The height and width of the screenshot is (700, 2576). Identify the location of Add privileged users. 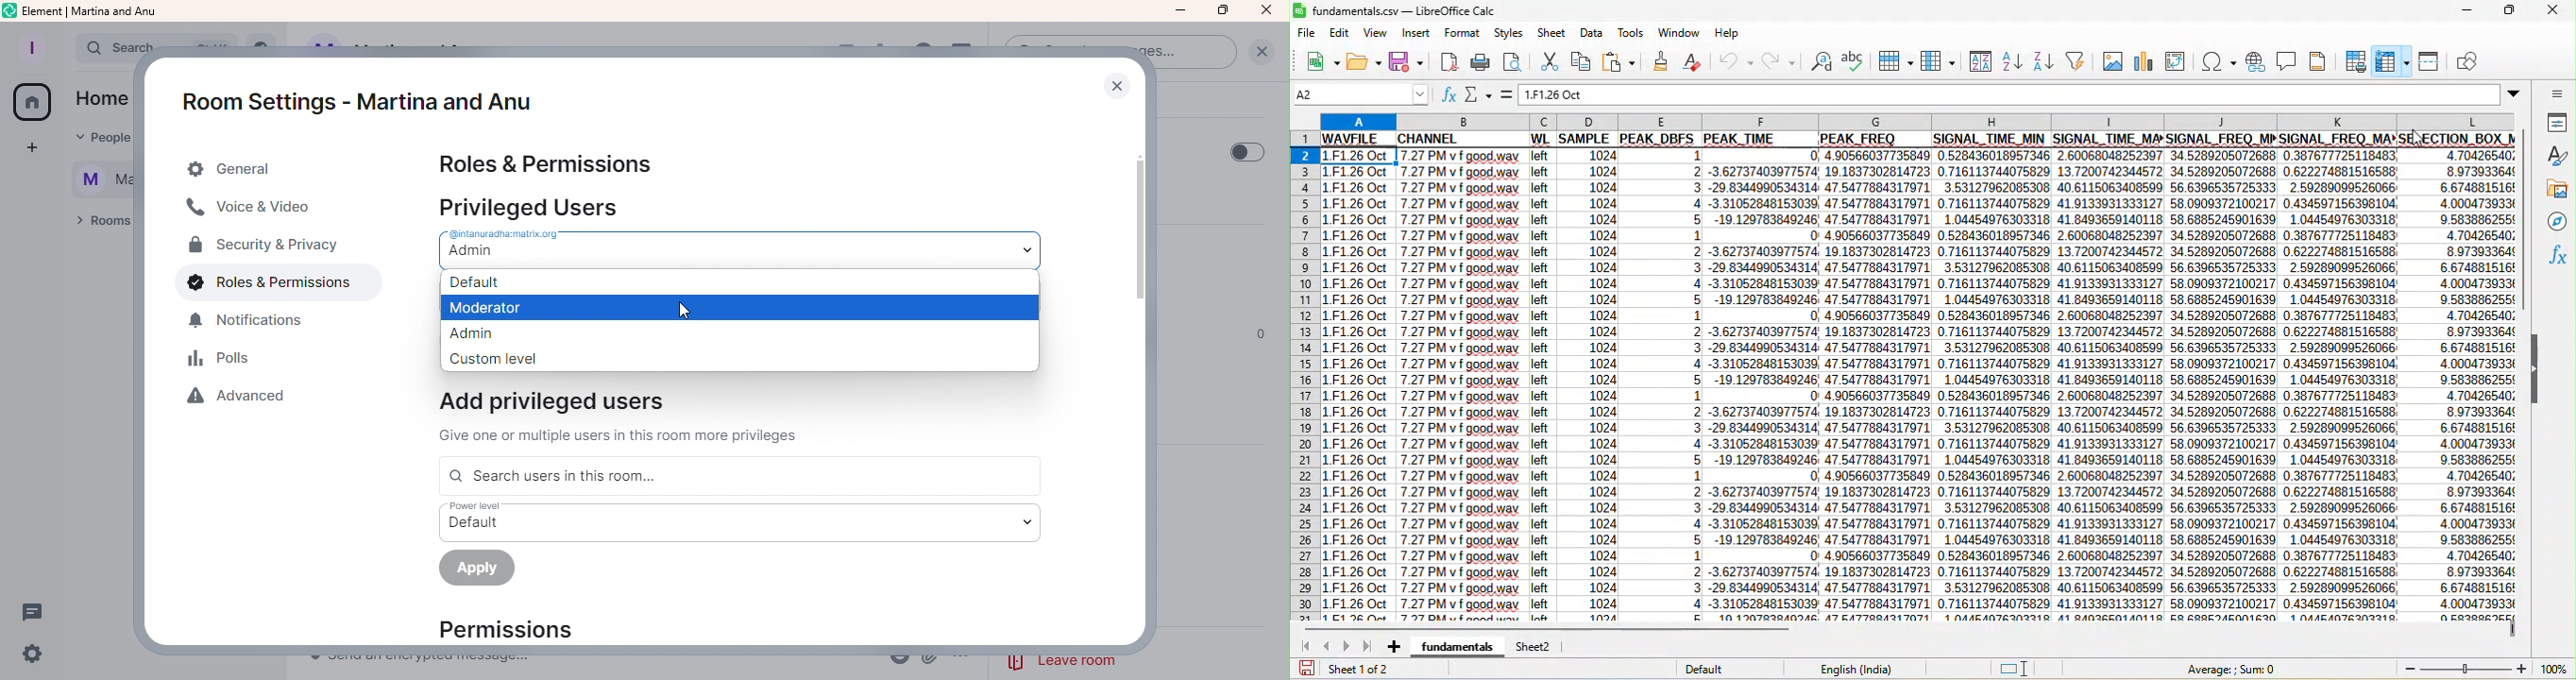
(632, 416).